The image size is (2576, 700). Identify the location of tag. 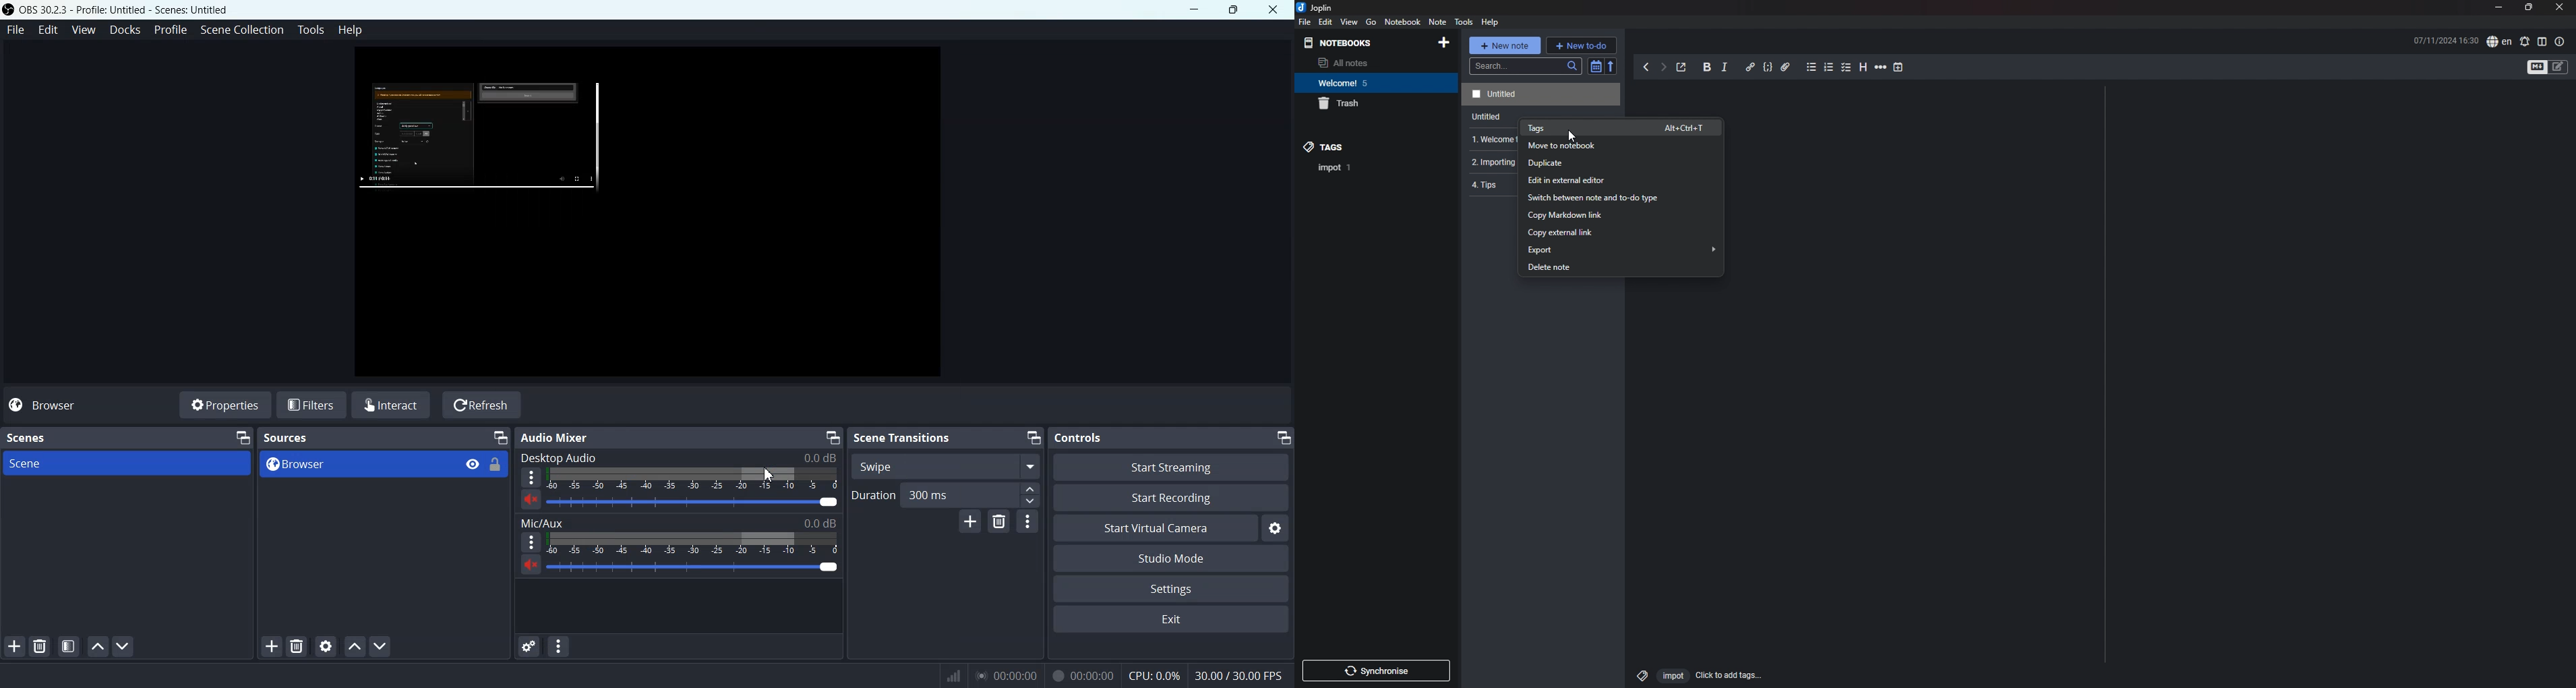
(1335, 168).